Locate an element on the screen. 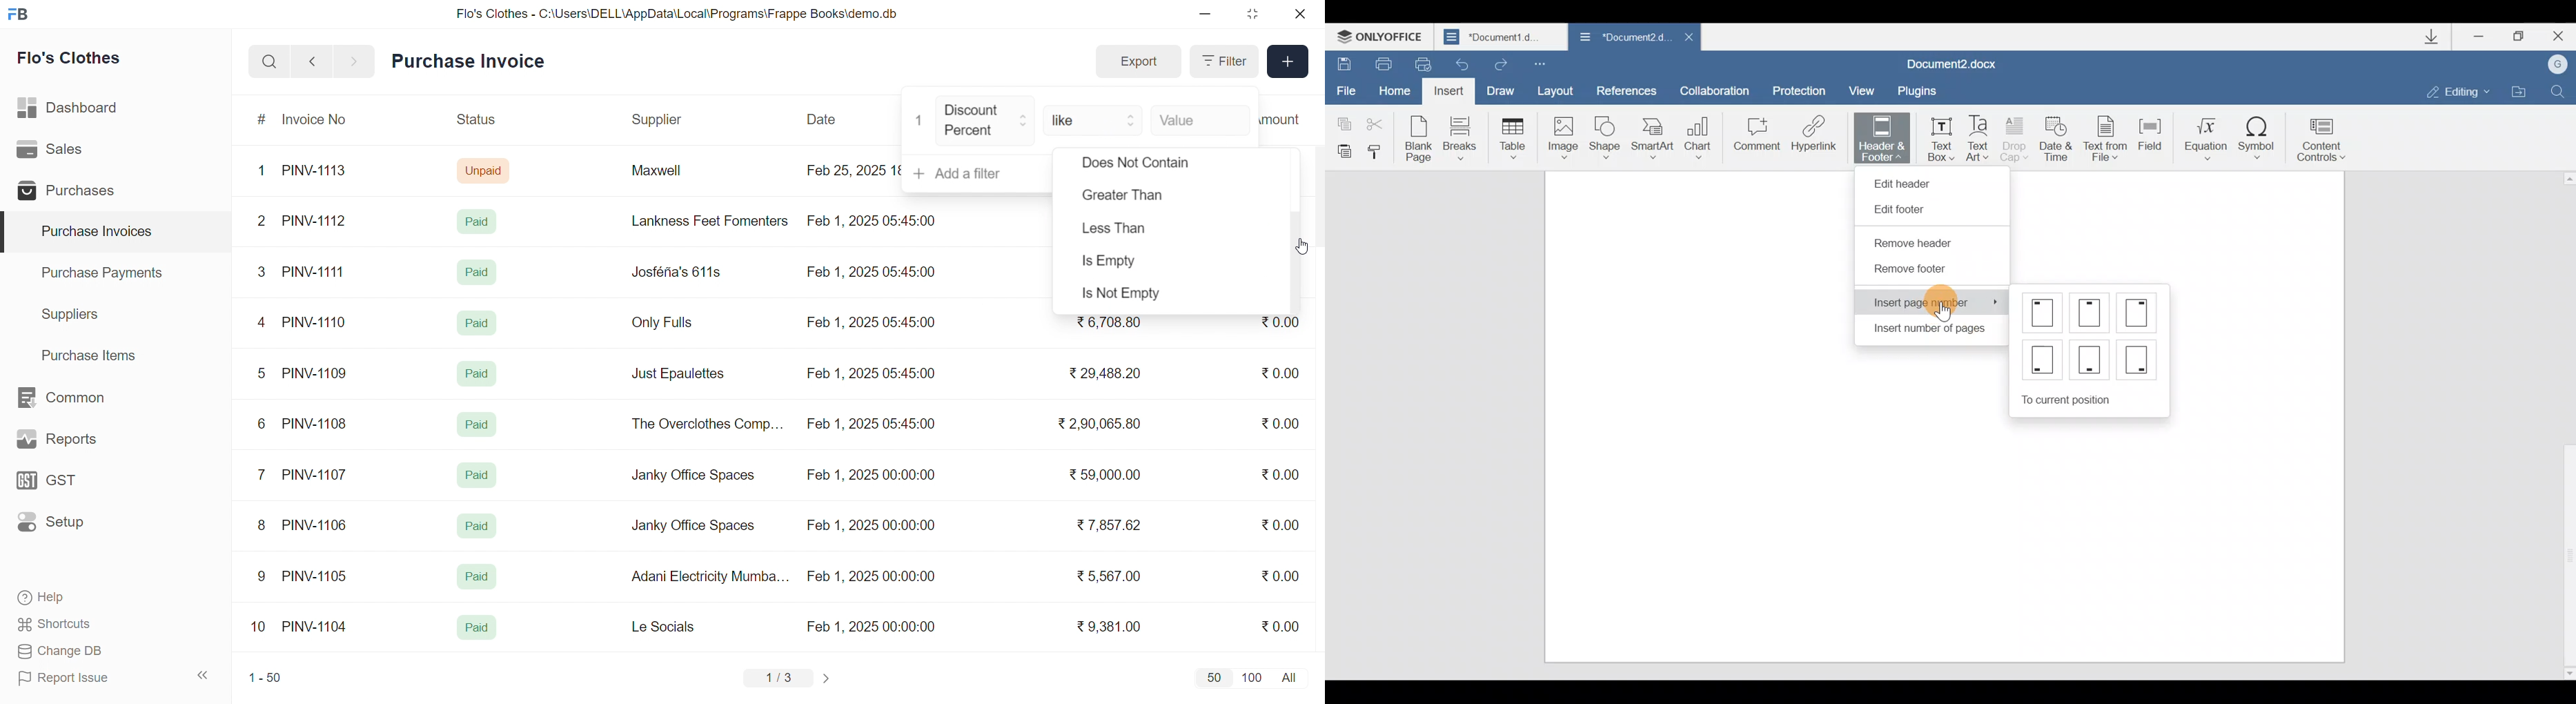  Redo is located at coordinates (1502, 66).